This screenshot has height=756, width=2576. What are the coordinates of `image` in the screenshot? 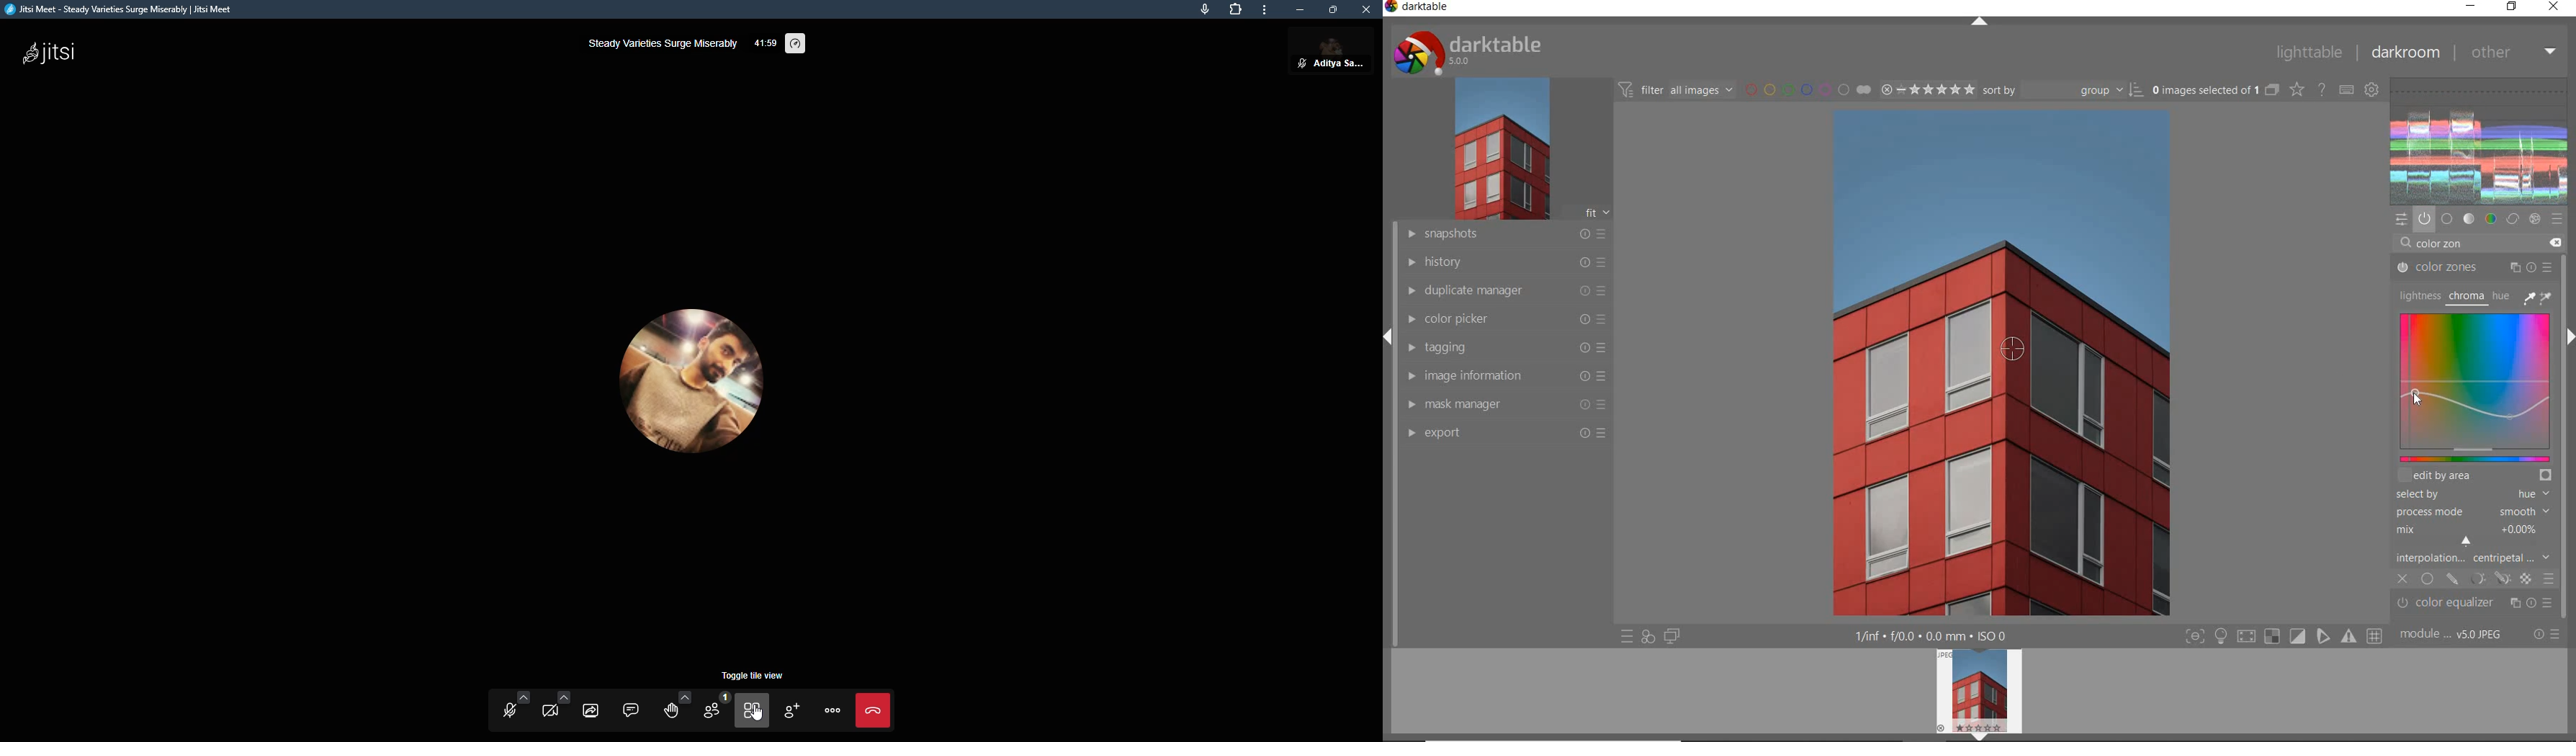 It's located at (1501, 151).